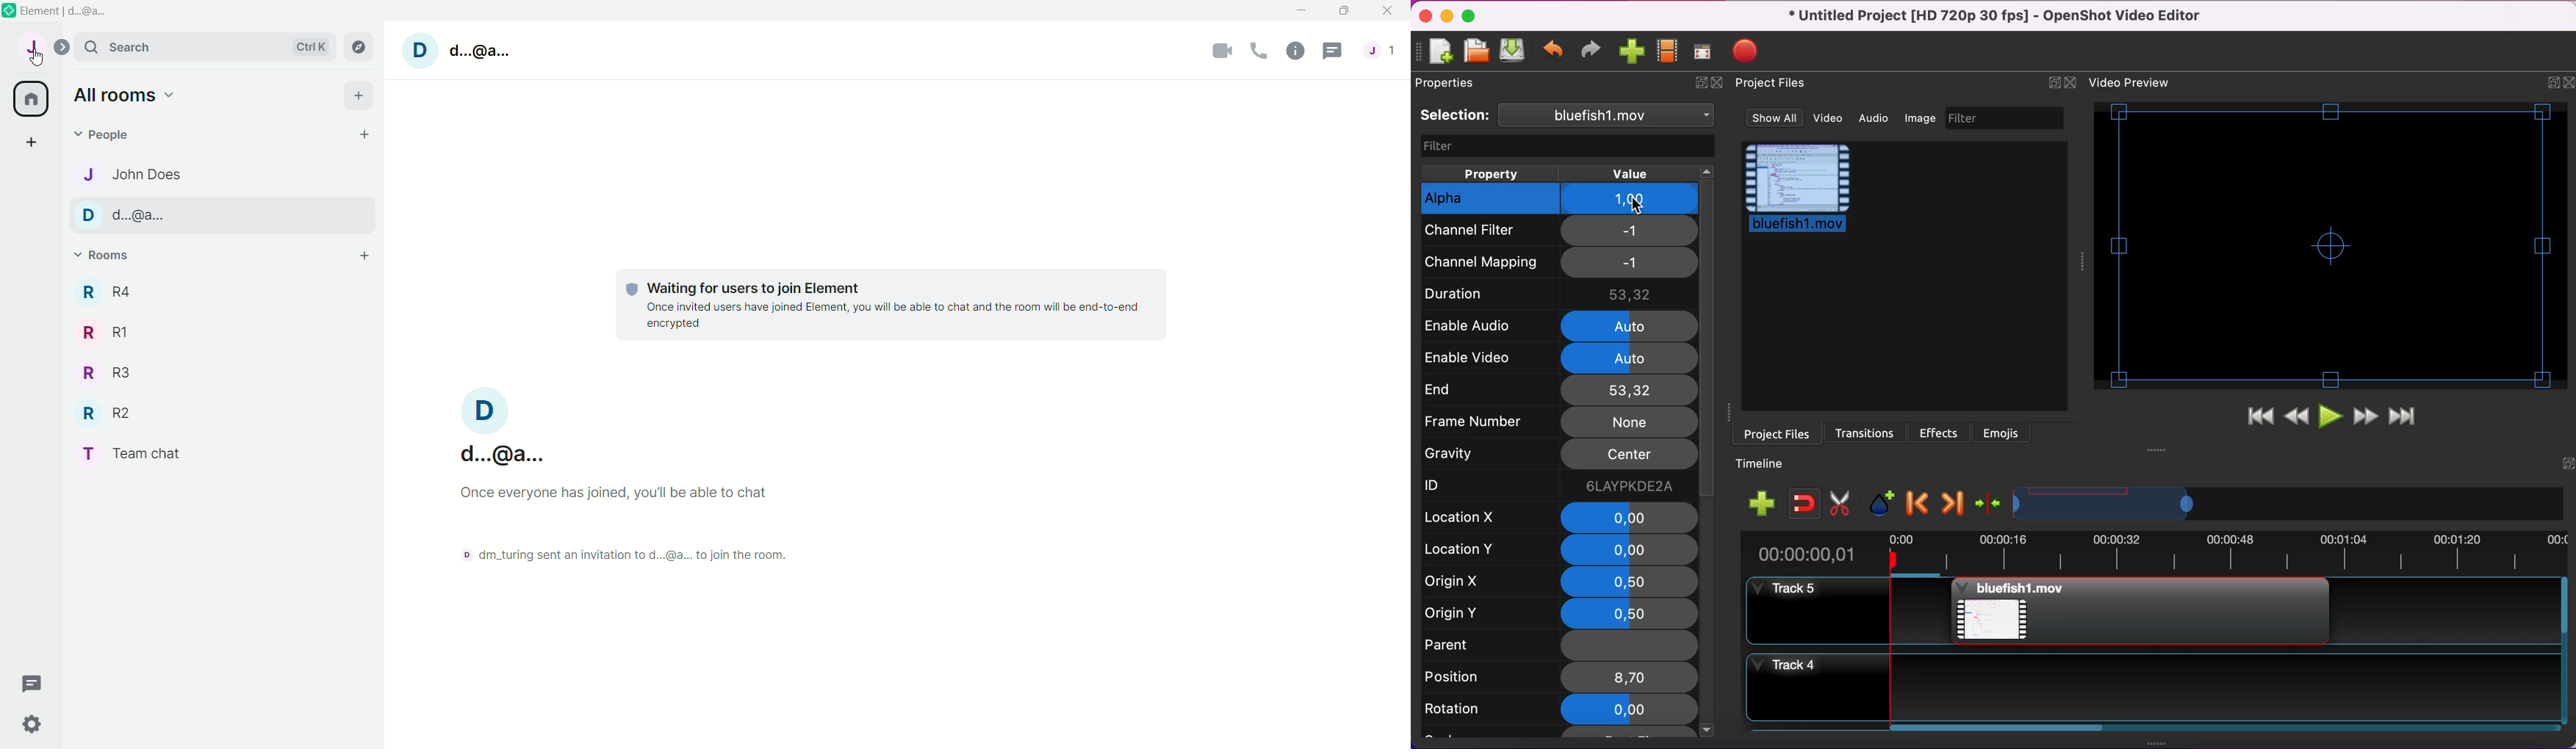 Image resolution: width=2576 pixels, height=756 pixels. I want to click on full screen, so click(1705, 48).